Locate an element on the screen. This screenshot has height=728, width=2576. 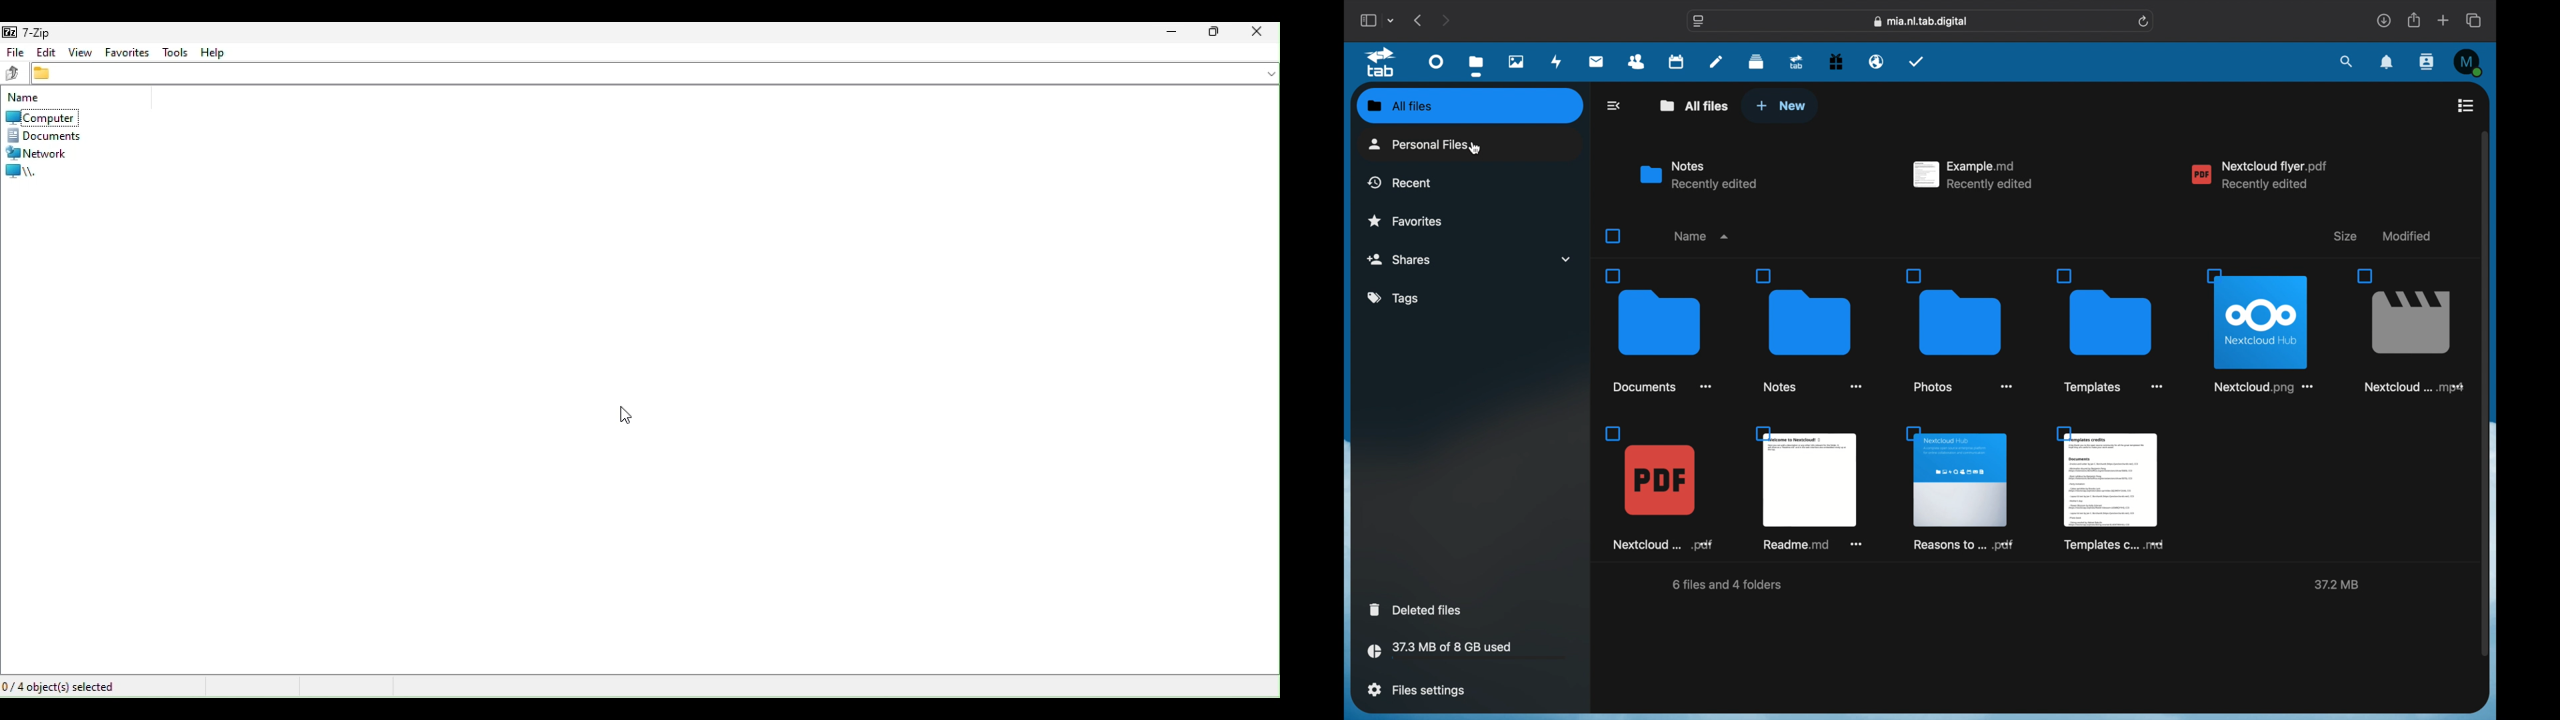
restore is located at coordinates (1217, 35).